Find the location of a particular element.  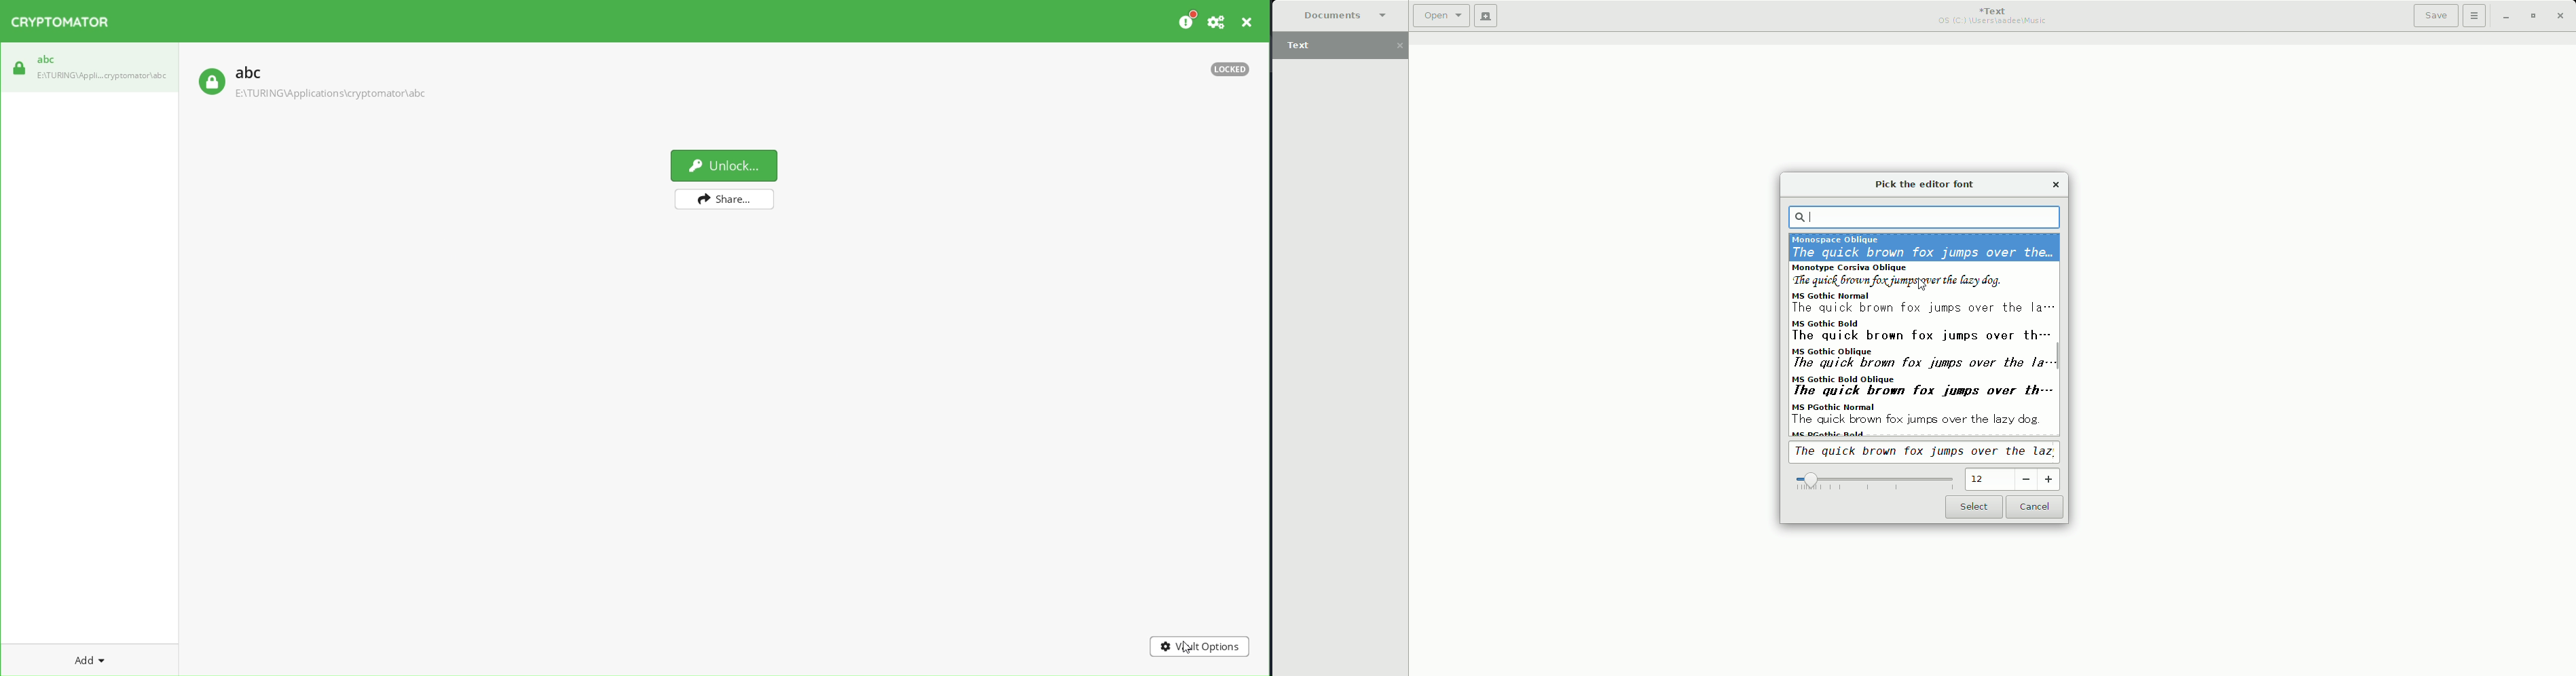

Text is located at coordinates (1995, 16).